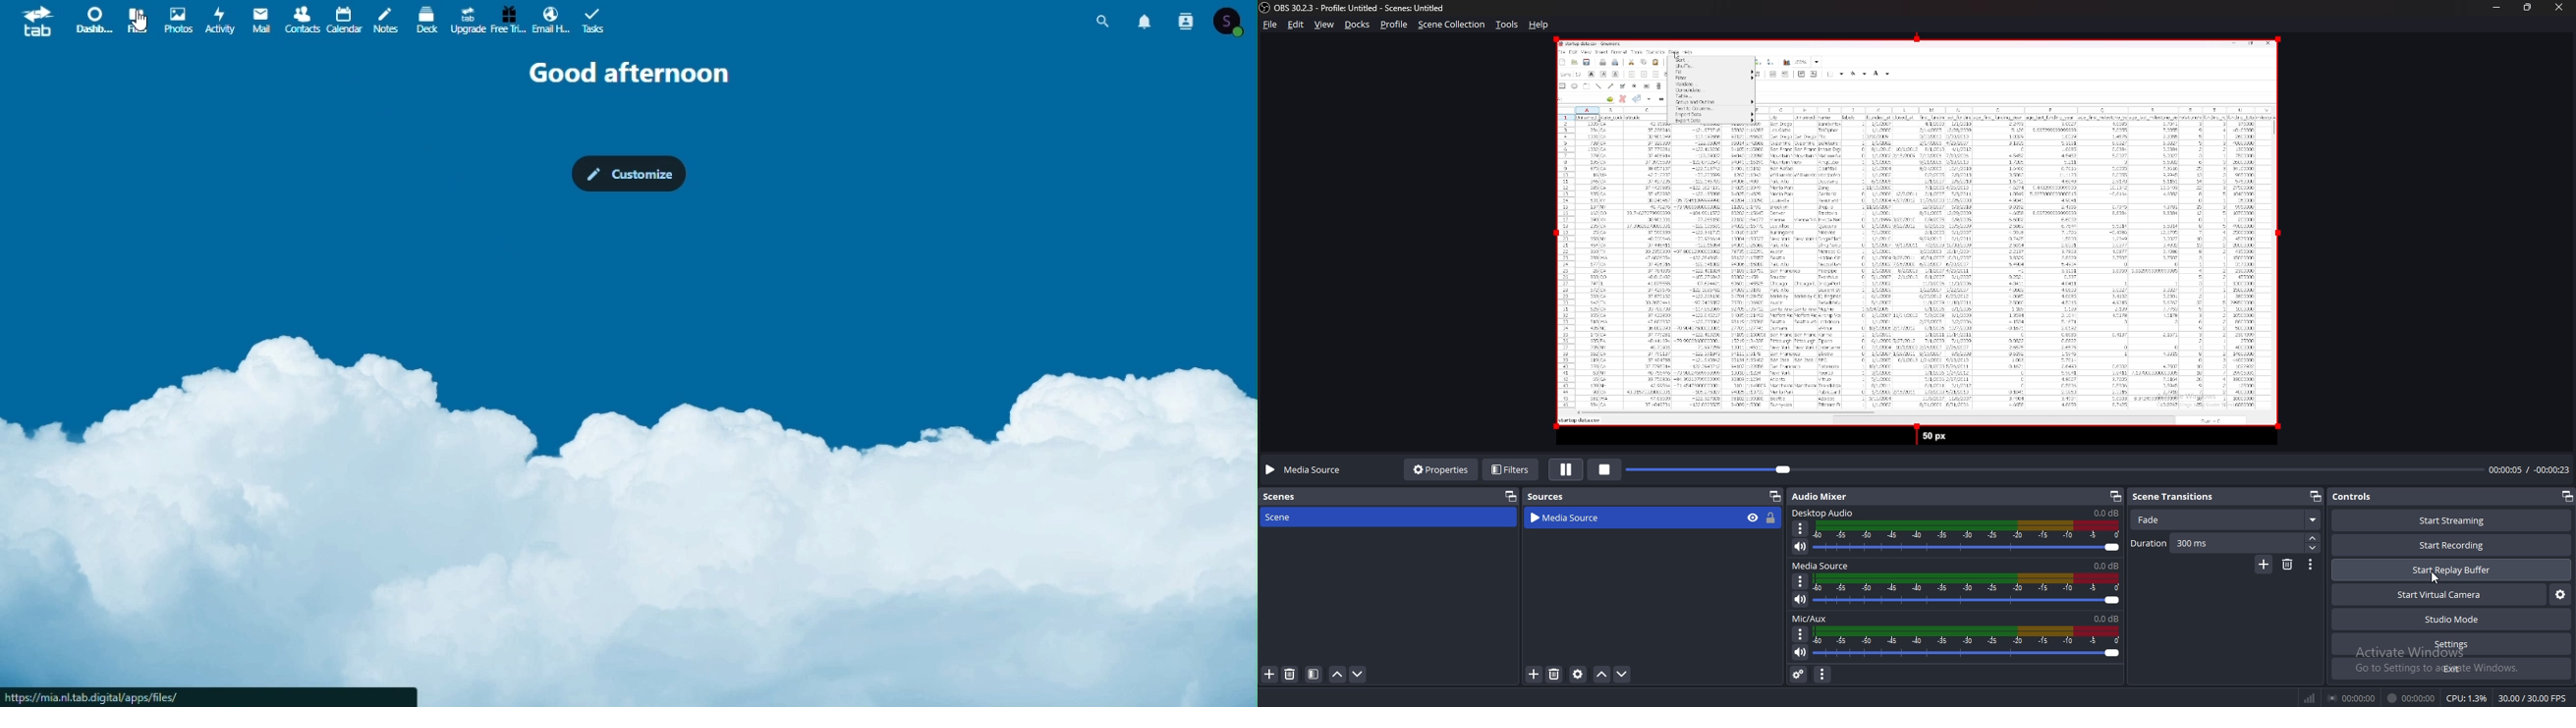 The width and height of the screenshot is (2576, 728). What do you see at coordinates (1338, 675) in the screenshot?
I see `move scene up` at bounding box center [1338, 675].